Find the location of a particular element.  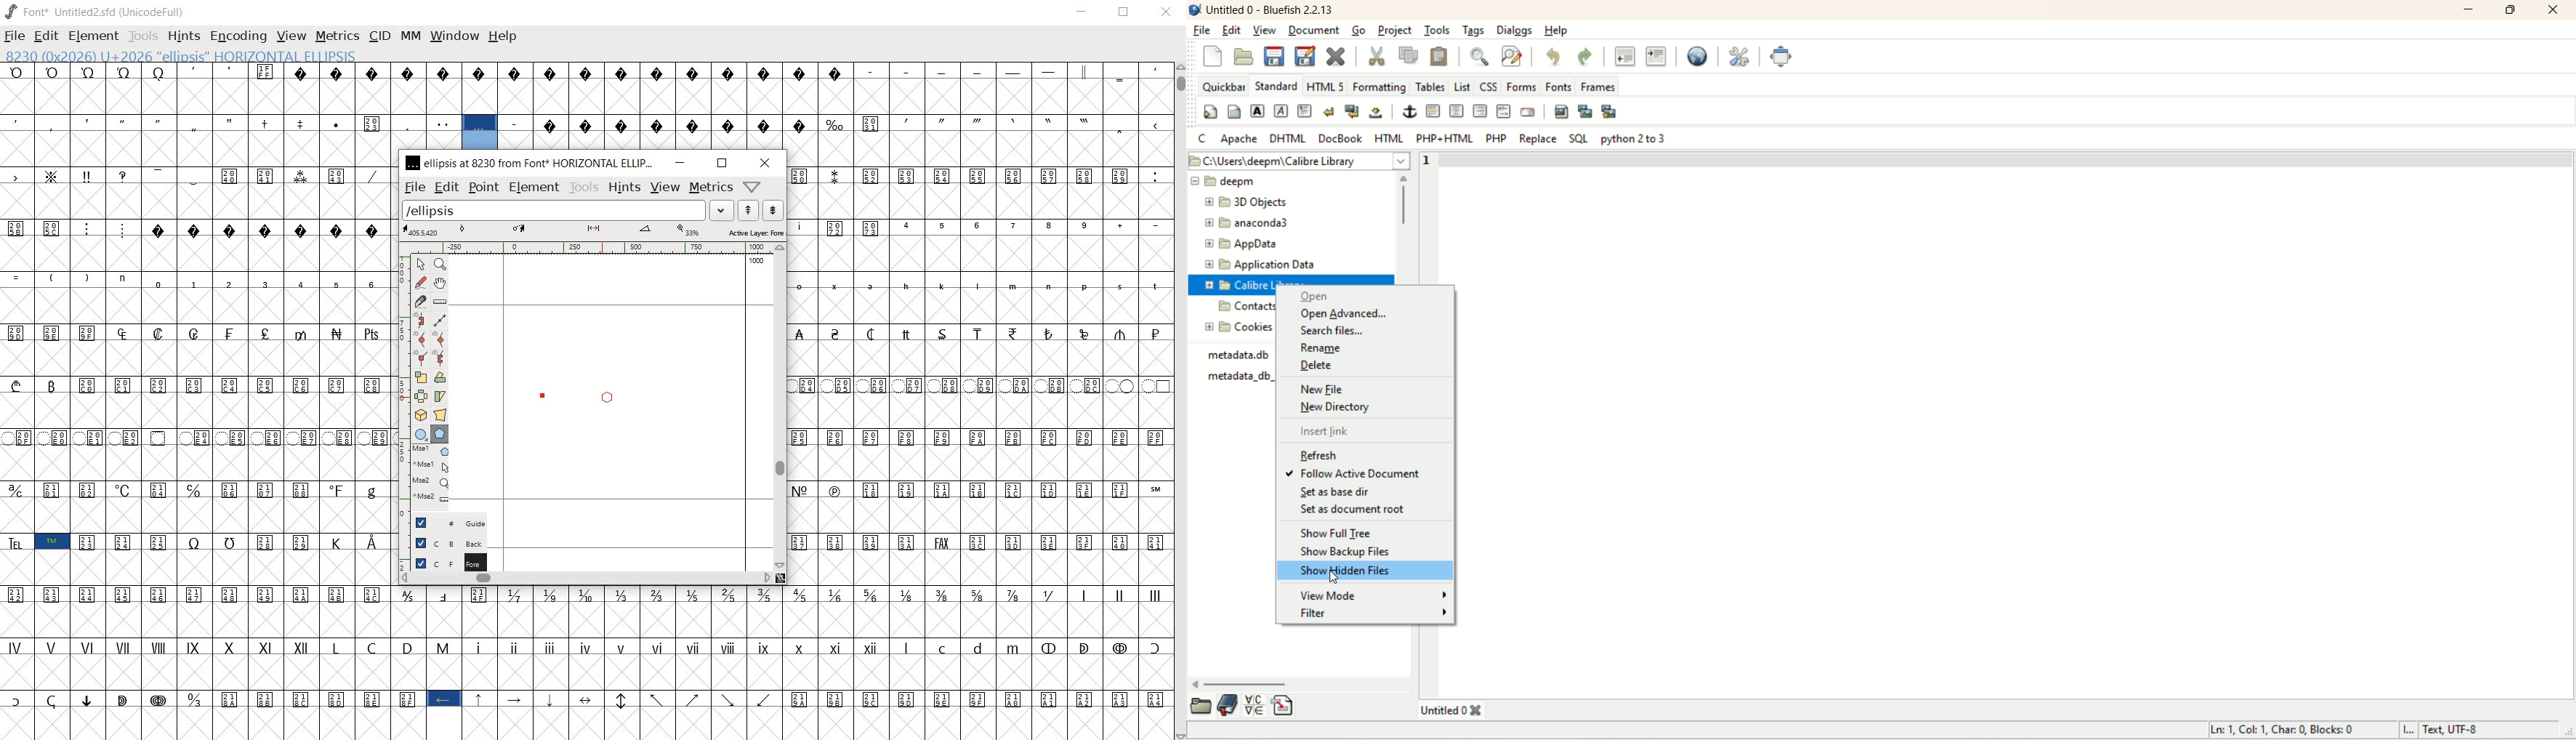

minimize is located at coordinates (2470, 12).